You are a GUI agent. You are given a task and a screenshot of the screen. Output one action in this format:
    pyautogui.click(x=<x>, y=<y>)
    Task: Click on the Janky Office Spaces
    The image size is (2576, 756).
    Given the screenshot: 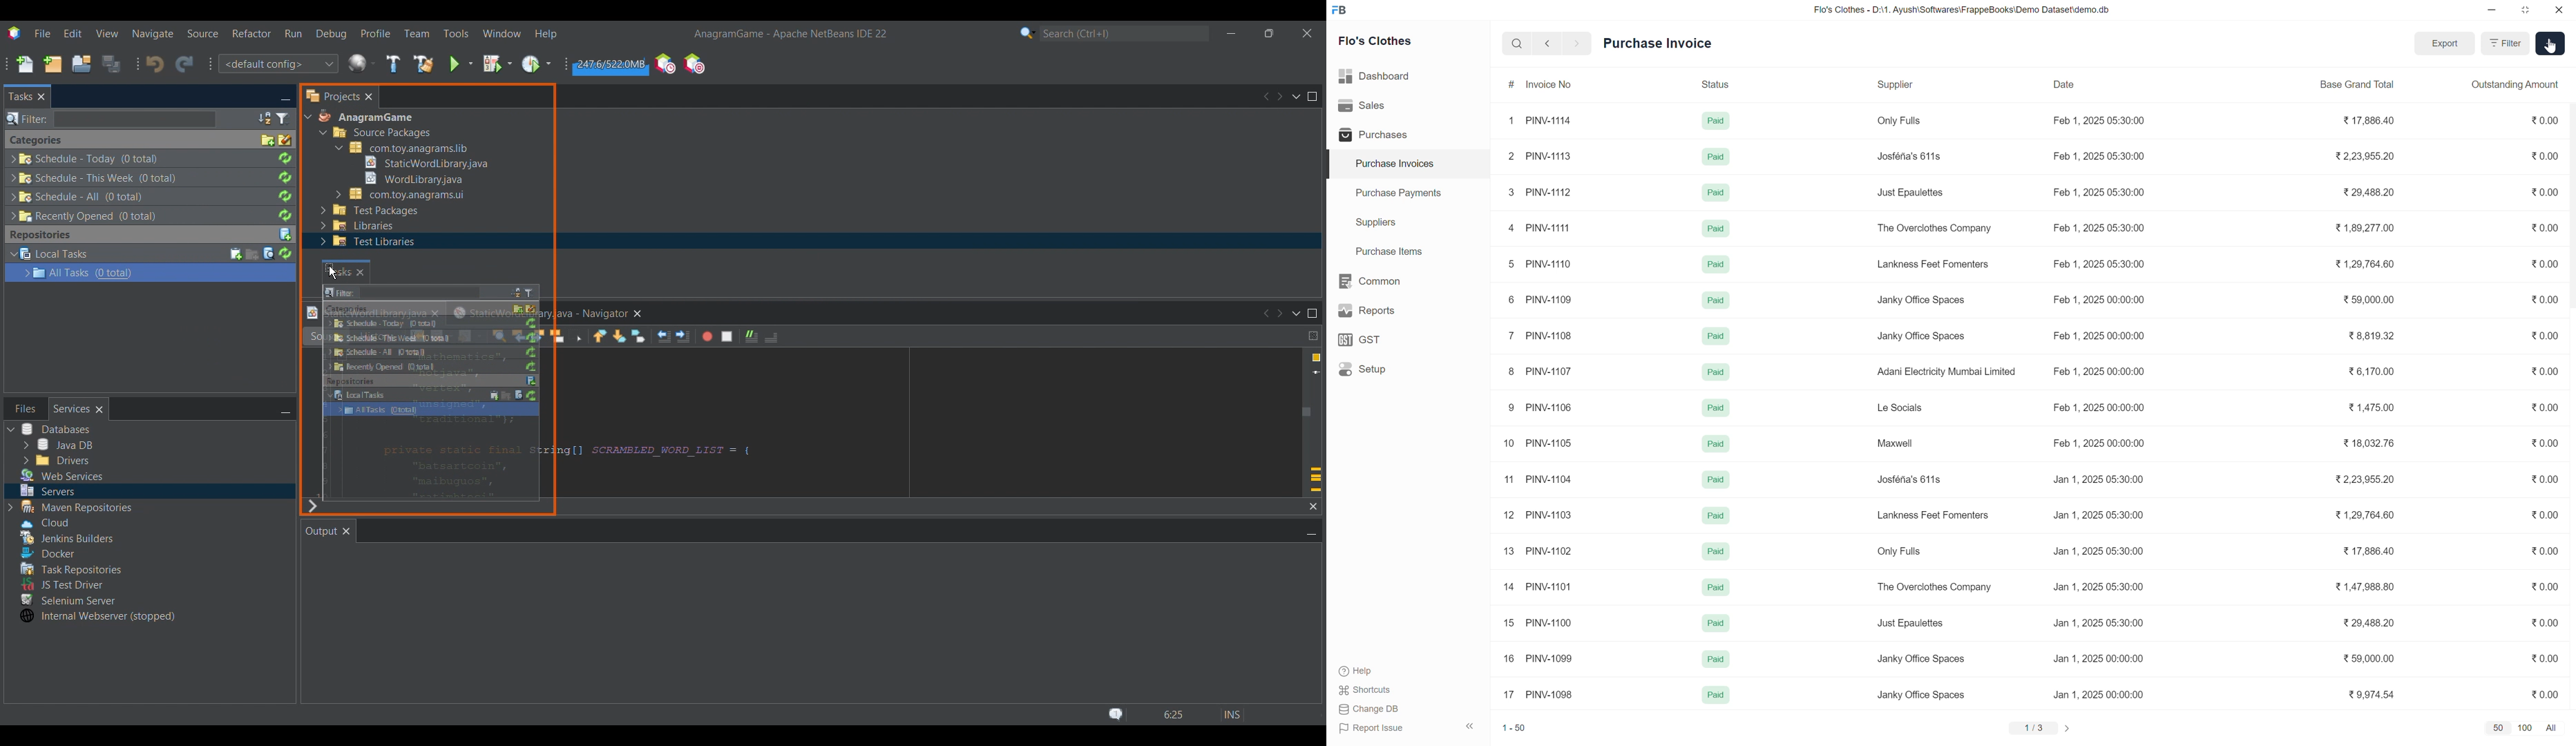 What is the action you would take?
    pyautogui.click(x=1921, y=695)
    